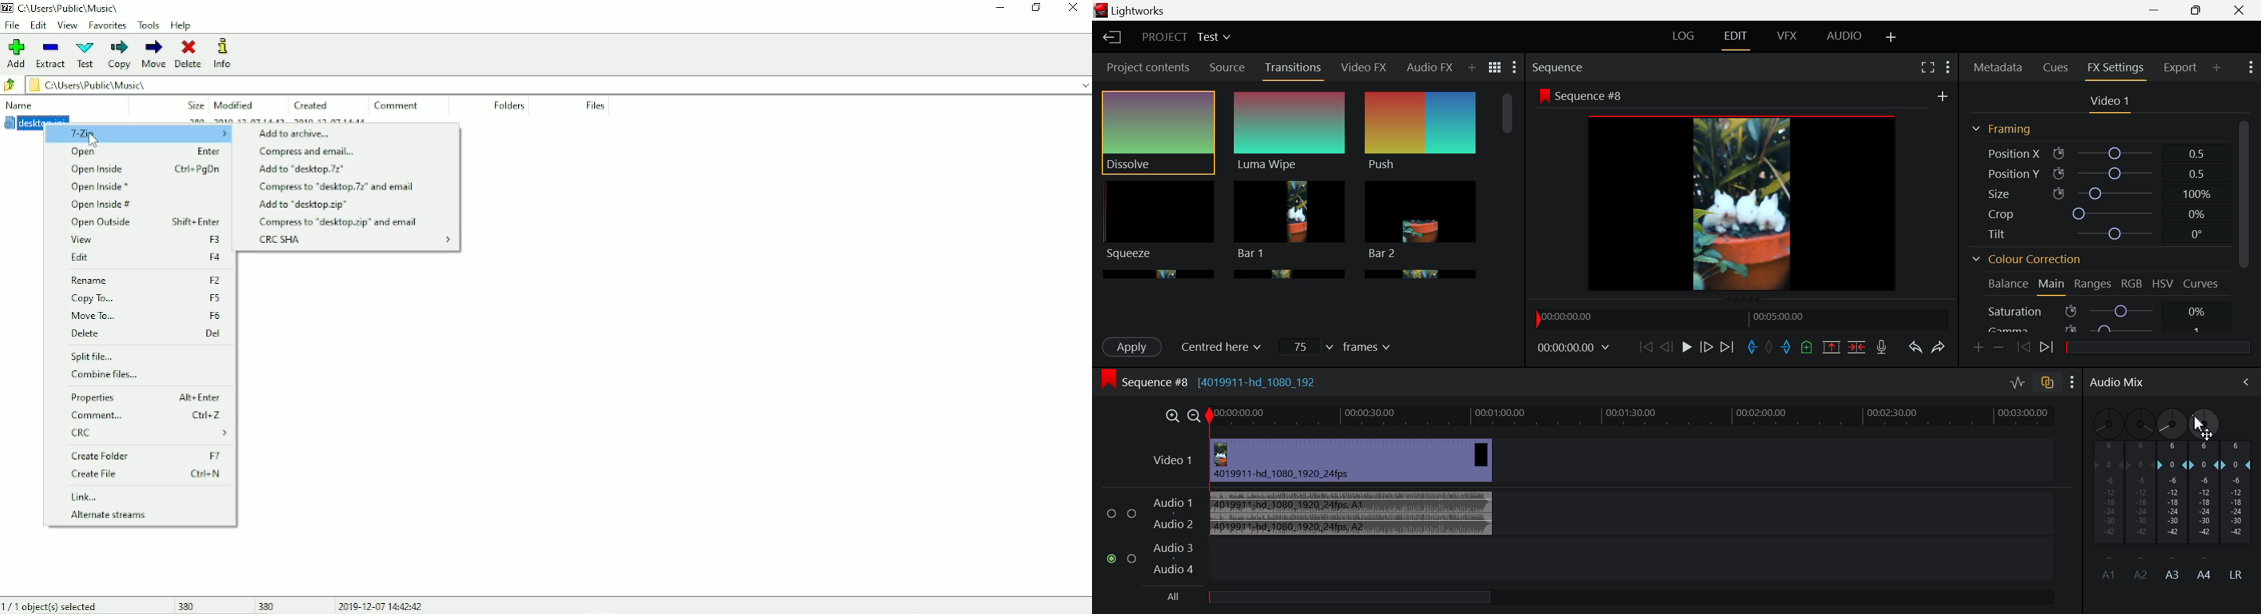 The width and height of the screenshot is (2268, 616). I want to click on Open Outside, so click(145, 222).